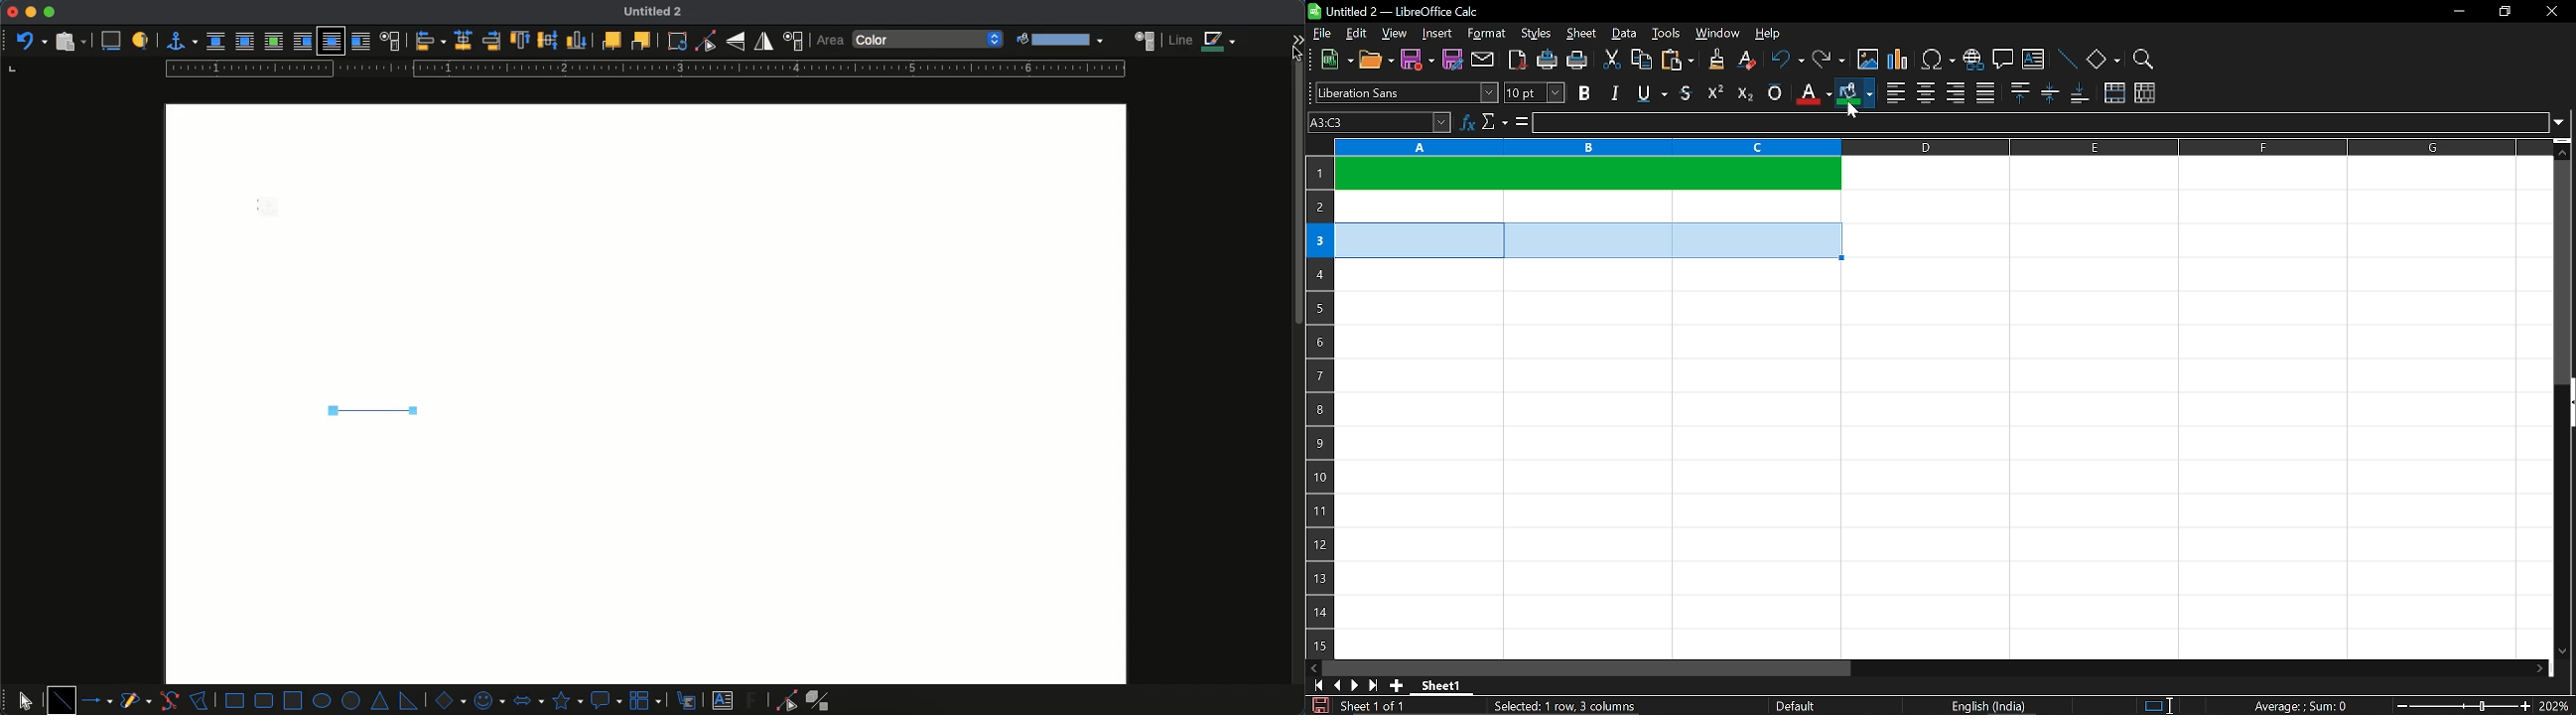 The height and width of the screenshot is (728, 2576). I want to click on undo, so click(1786, 61).